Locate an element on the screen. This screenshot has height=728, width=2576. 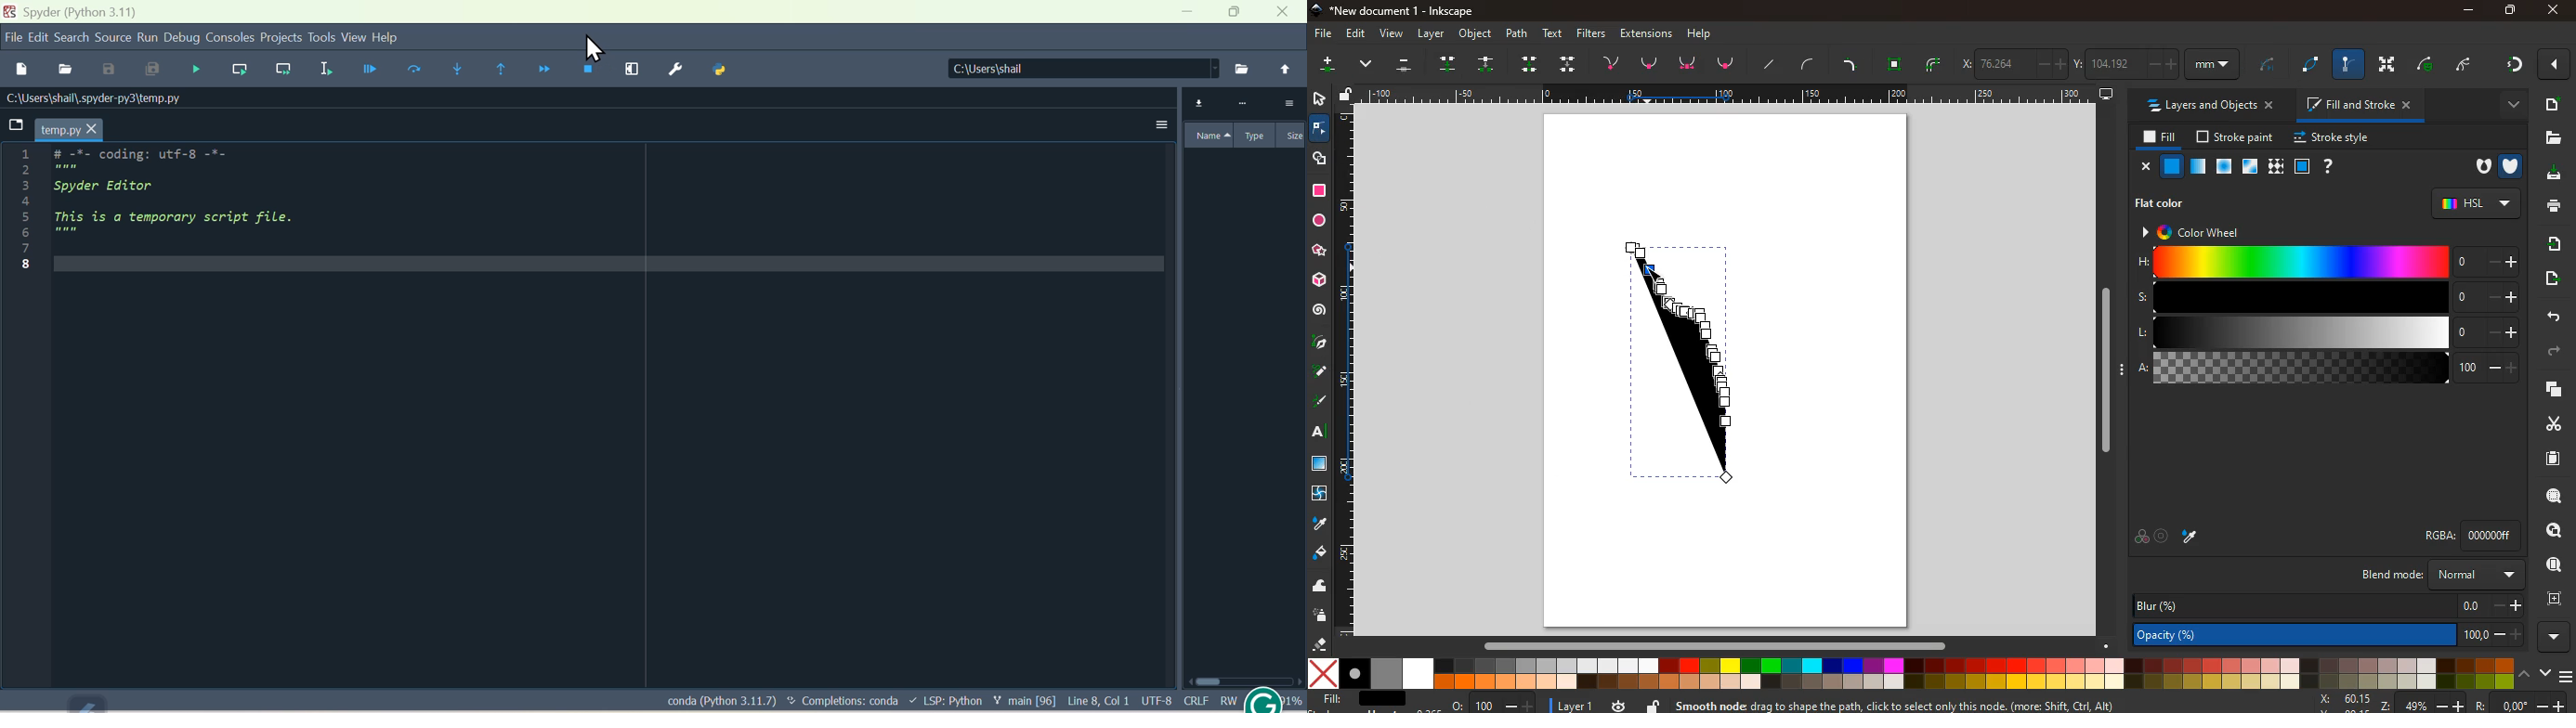
wave is located at coordinates (1321, 585).